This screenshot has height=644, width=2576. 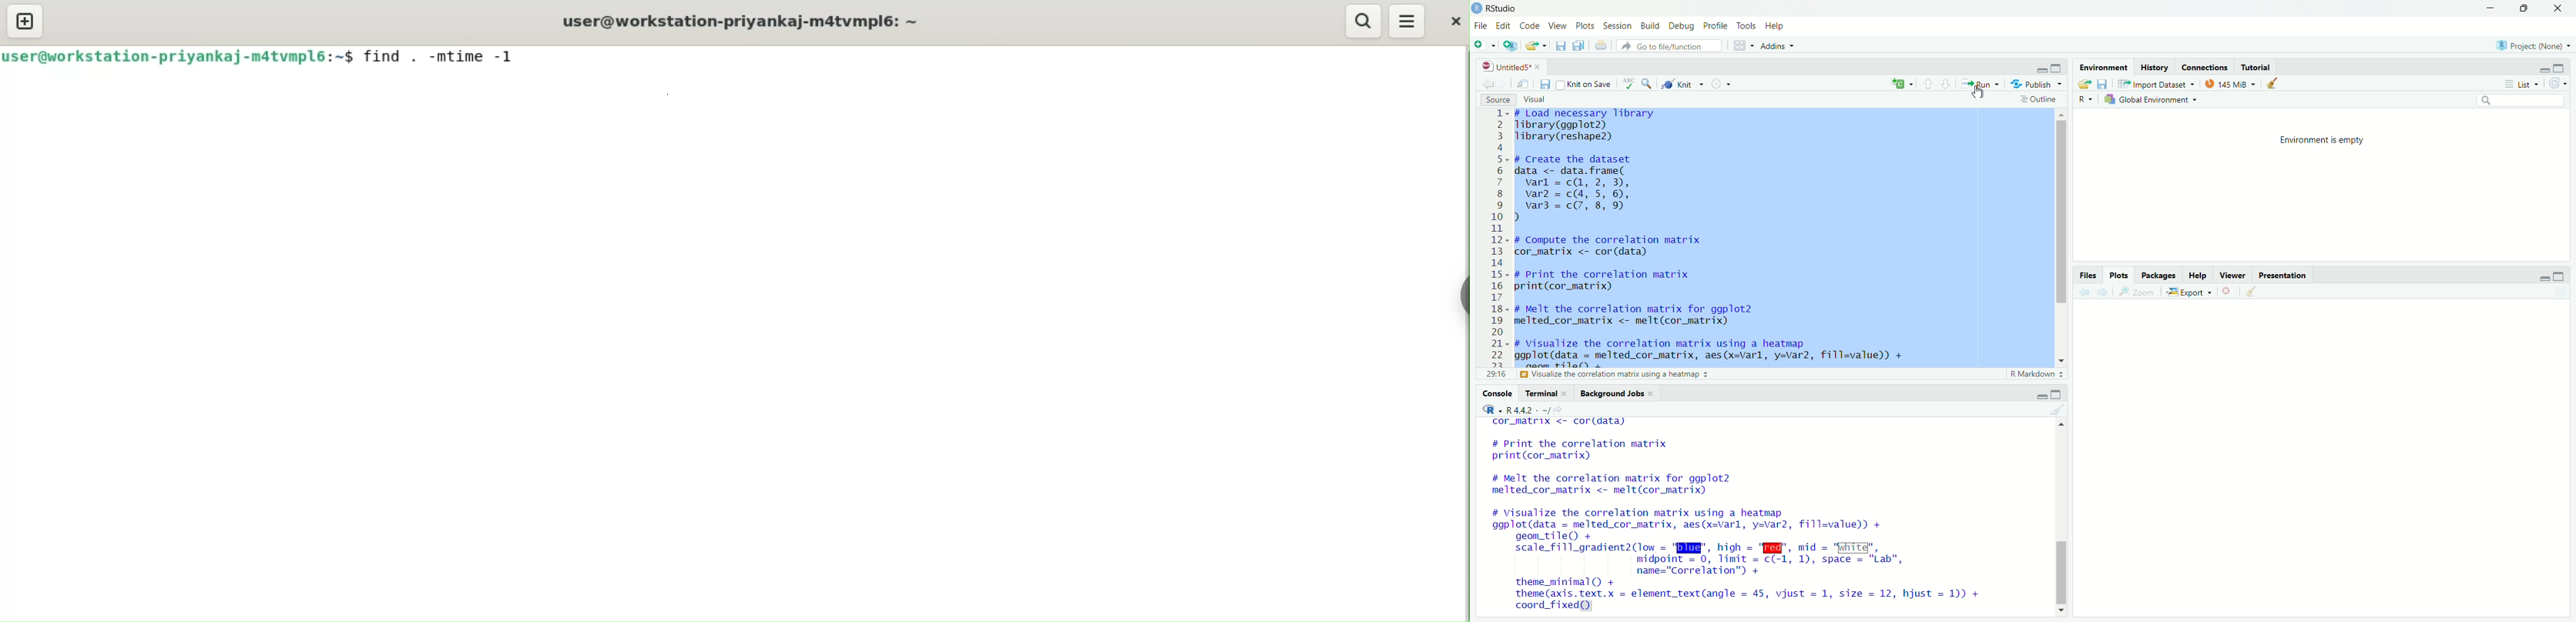 What do you see at coordinates (1580, 45) in the screenshot?
I see `save all open documents` at bounding box center [1580, 45].